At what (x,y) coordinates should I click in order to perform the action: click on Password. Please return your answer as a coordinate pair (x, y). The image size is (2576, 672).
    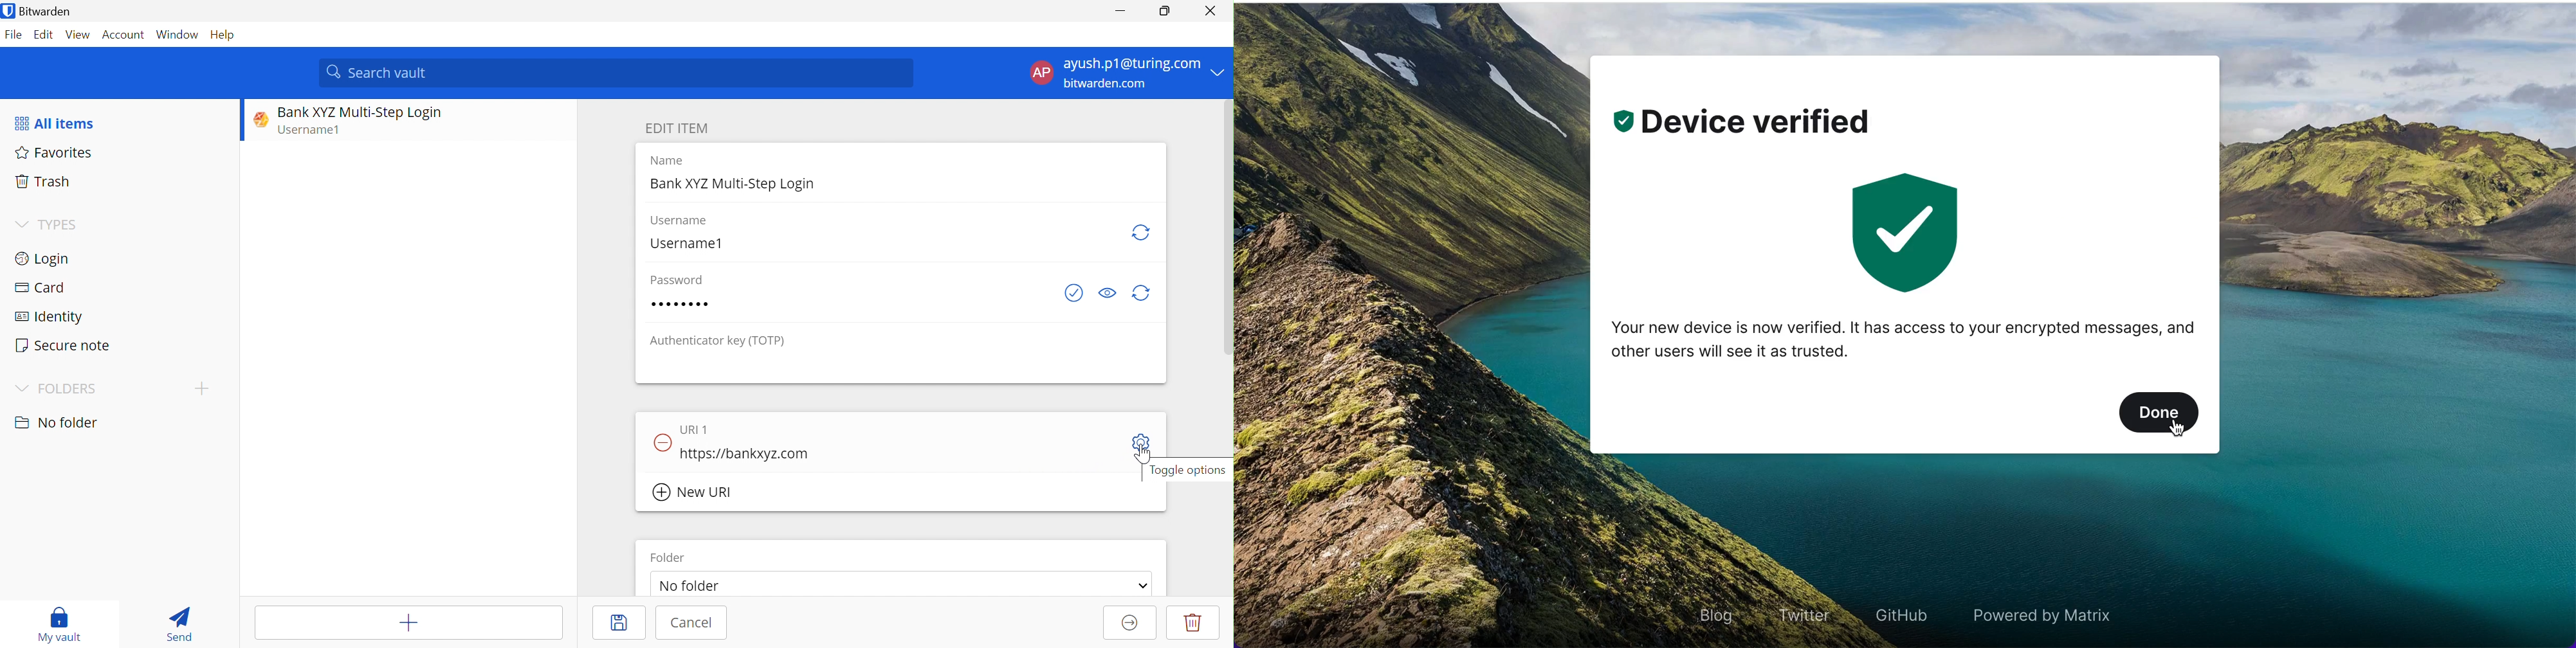
    Looking at the image, I should click on (681, 304).